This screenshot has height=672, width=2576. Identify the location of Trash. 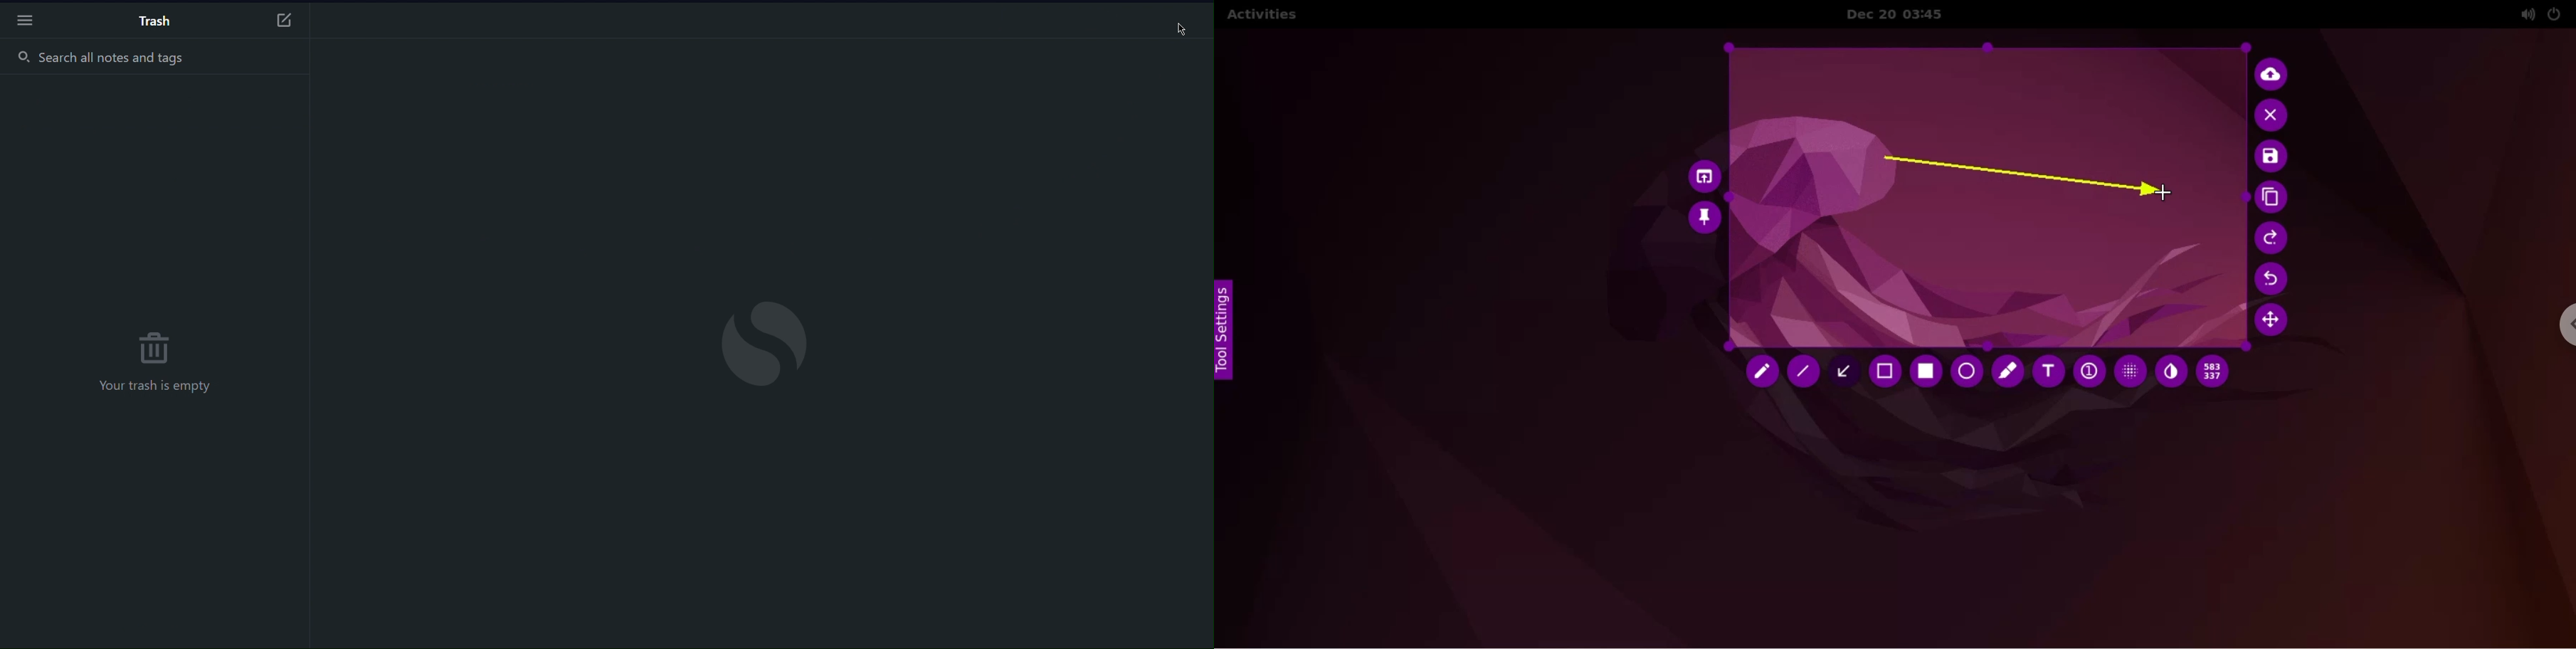
(157, 22).